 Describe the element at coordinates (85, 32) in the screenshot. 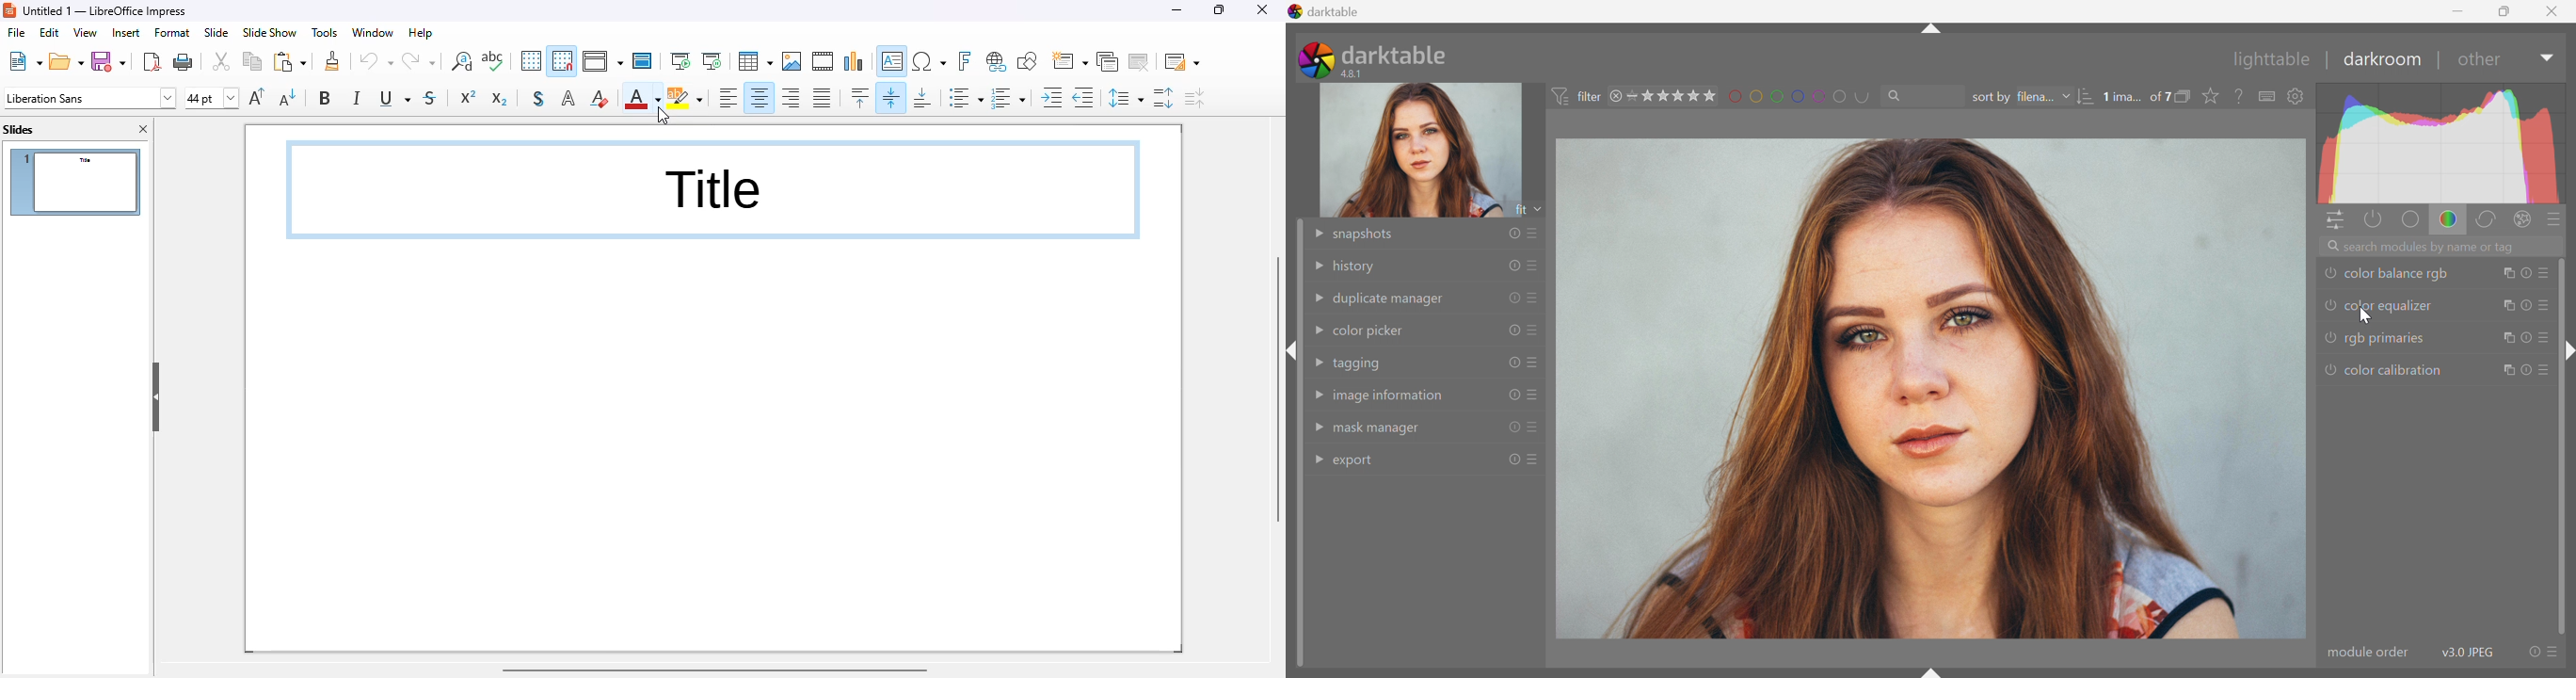

I see `view` at that location.